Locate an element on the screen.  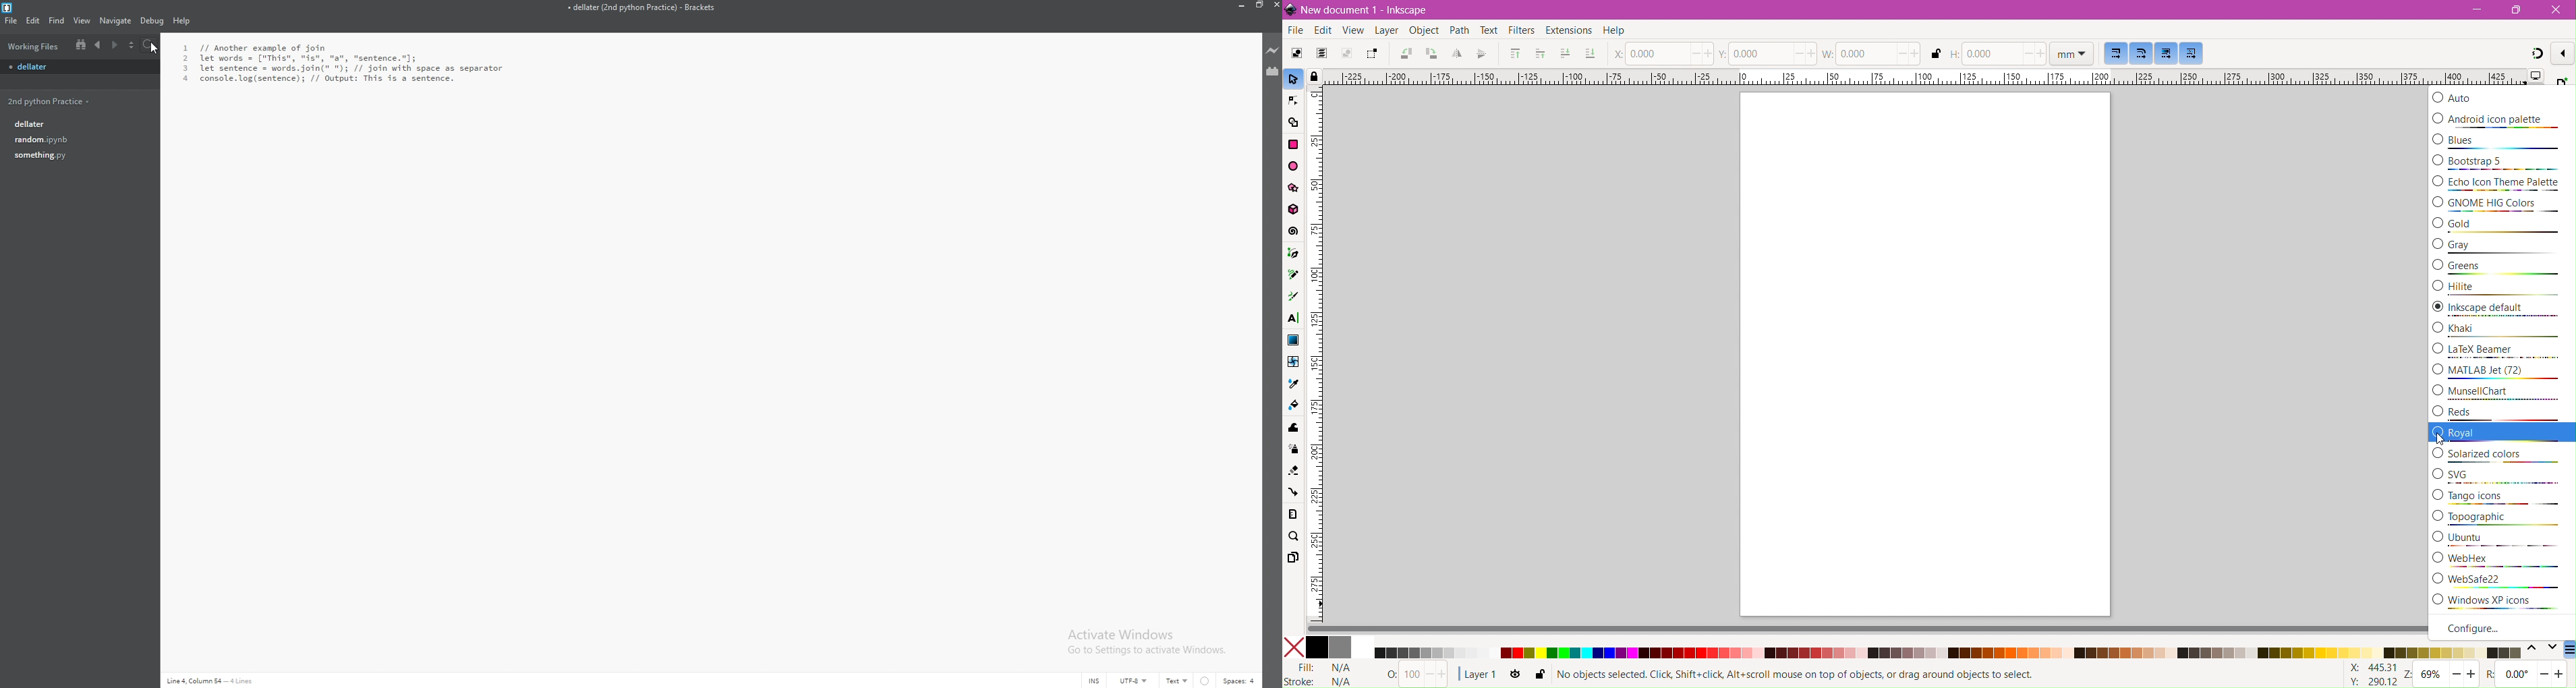
Help is located at coordinates (1622, 31).